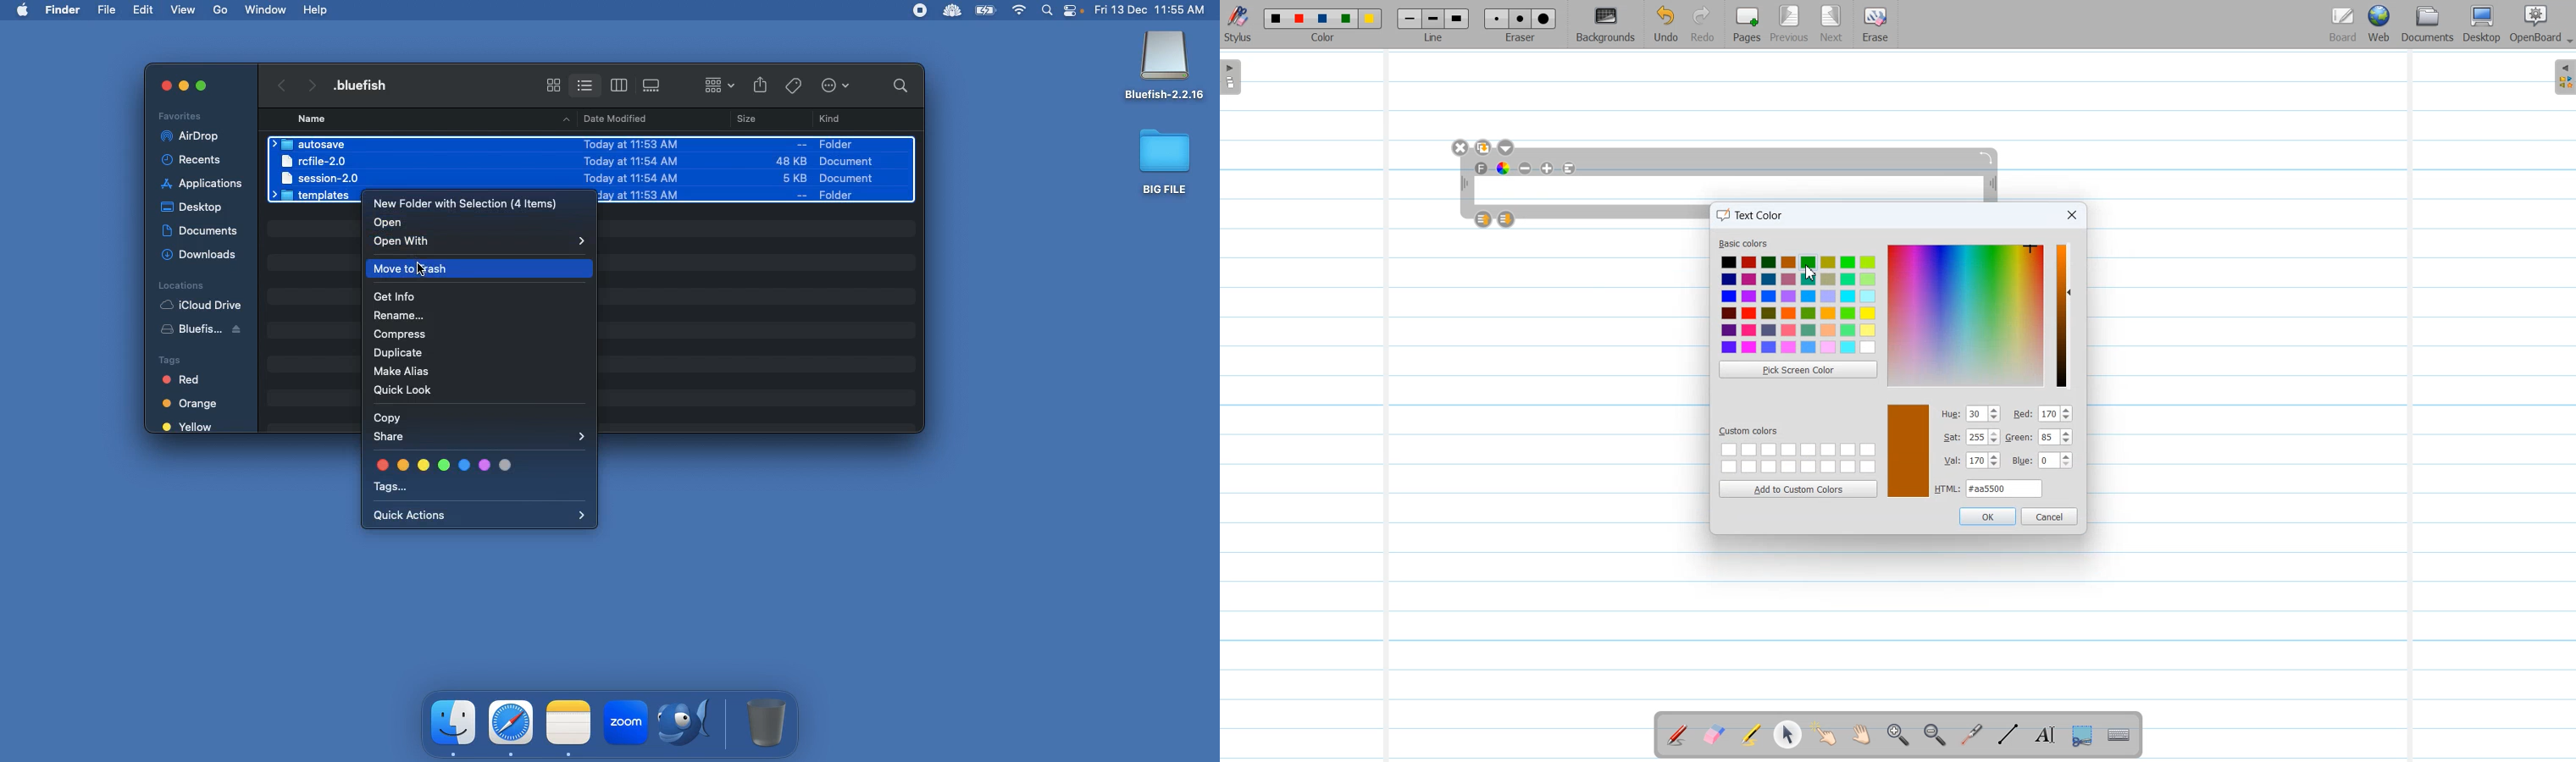 Image resolution: width=2576 pixels, height=784 pixels. I want to click on Trash, so click(767, 722).